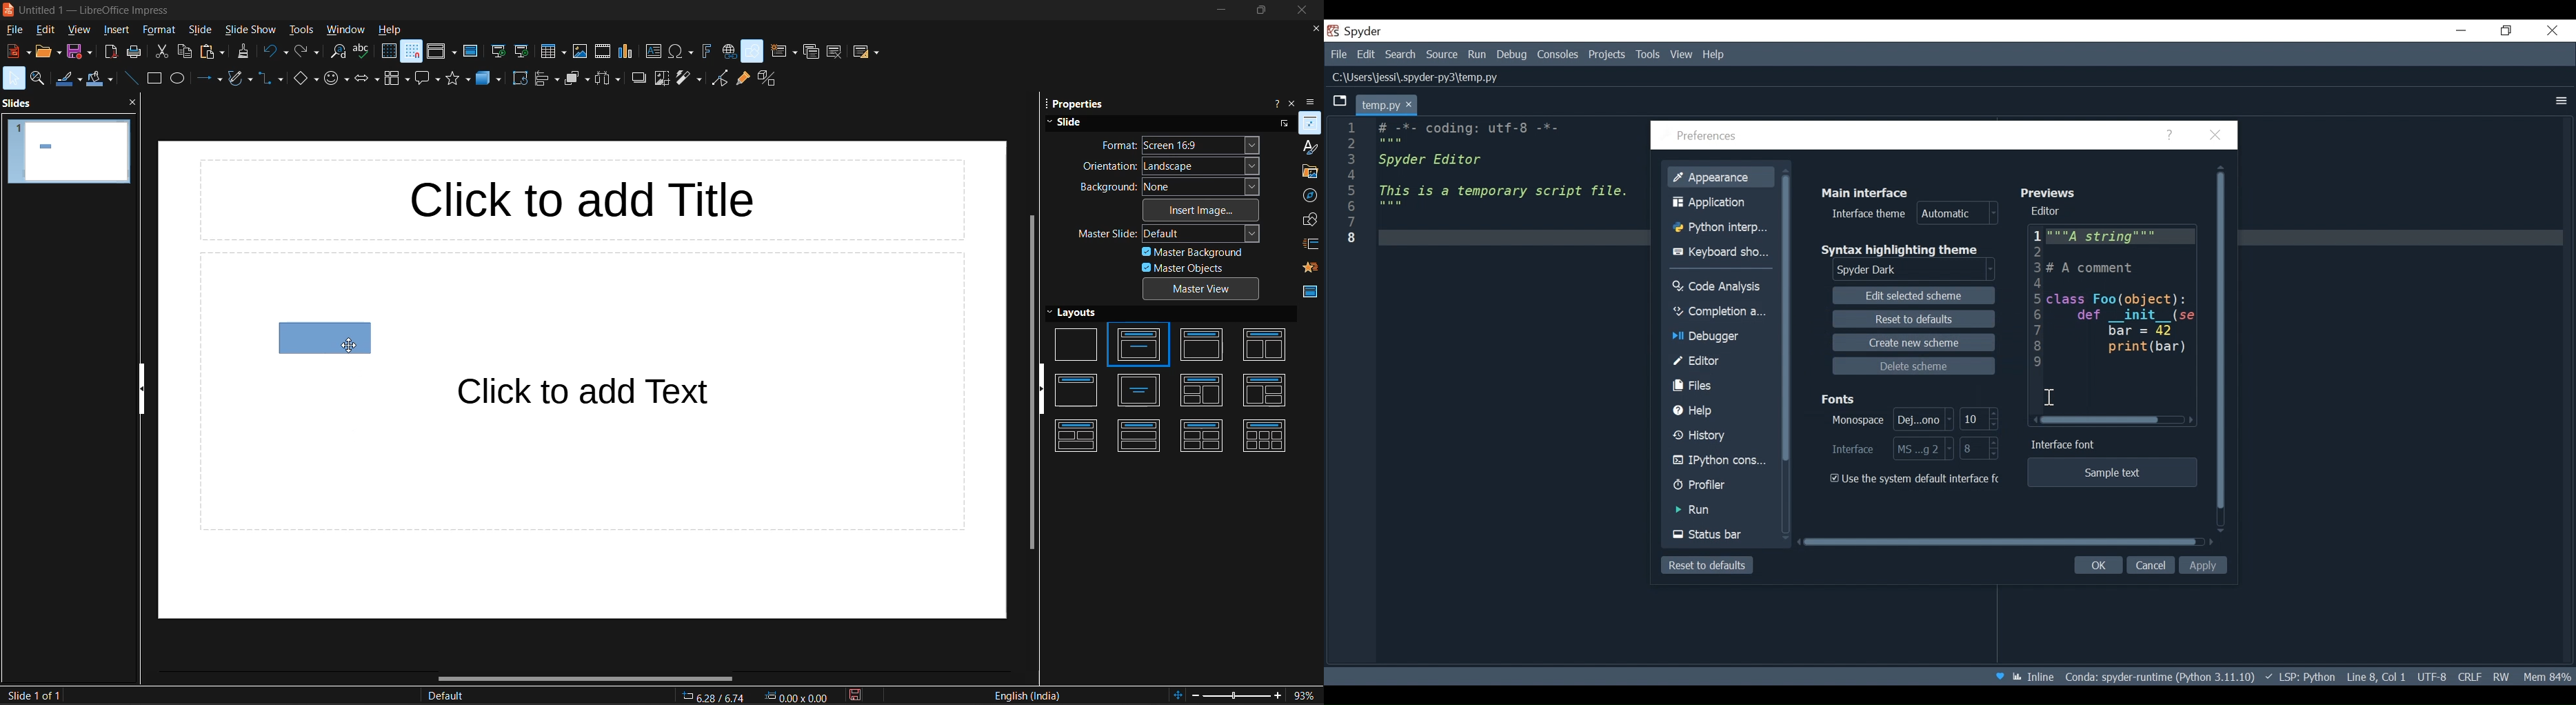 The height and width of the screenshot is (728, 2576). I want to click on slide, so click(202, 30).